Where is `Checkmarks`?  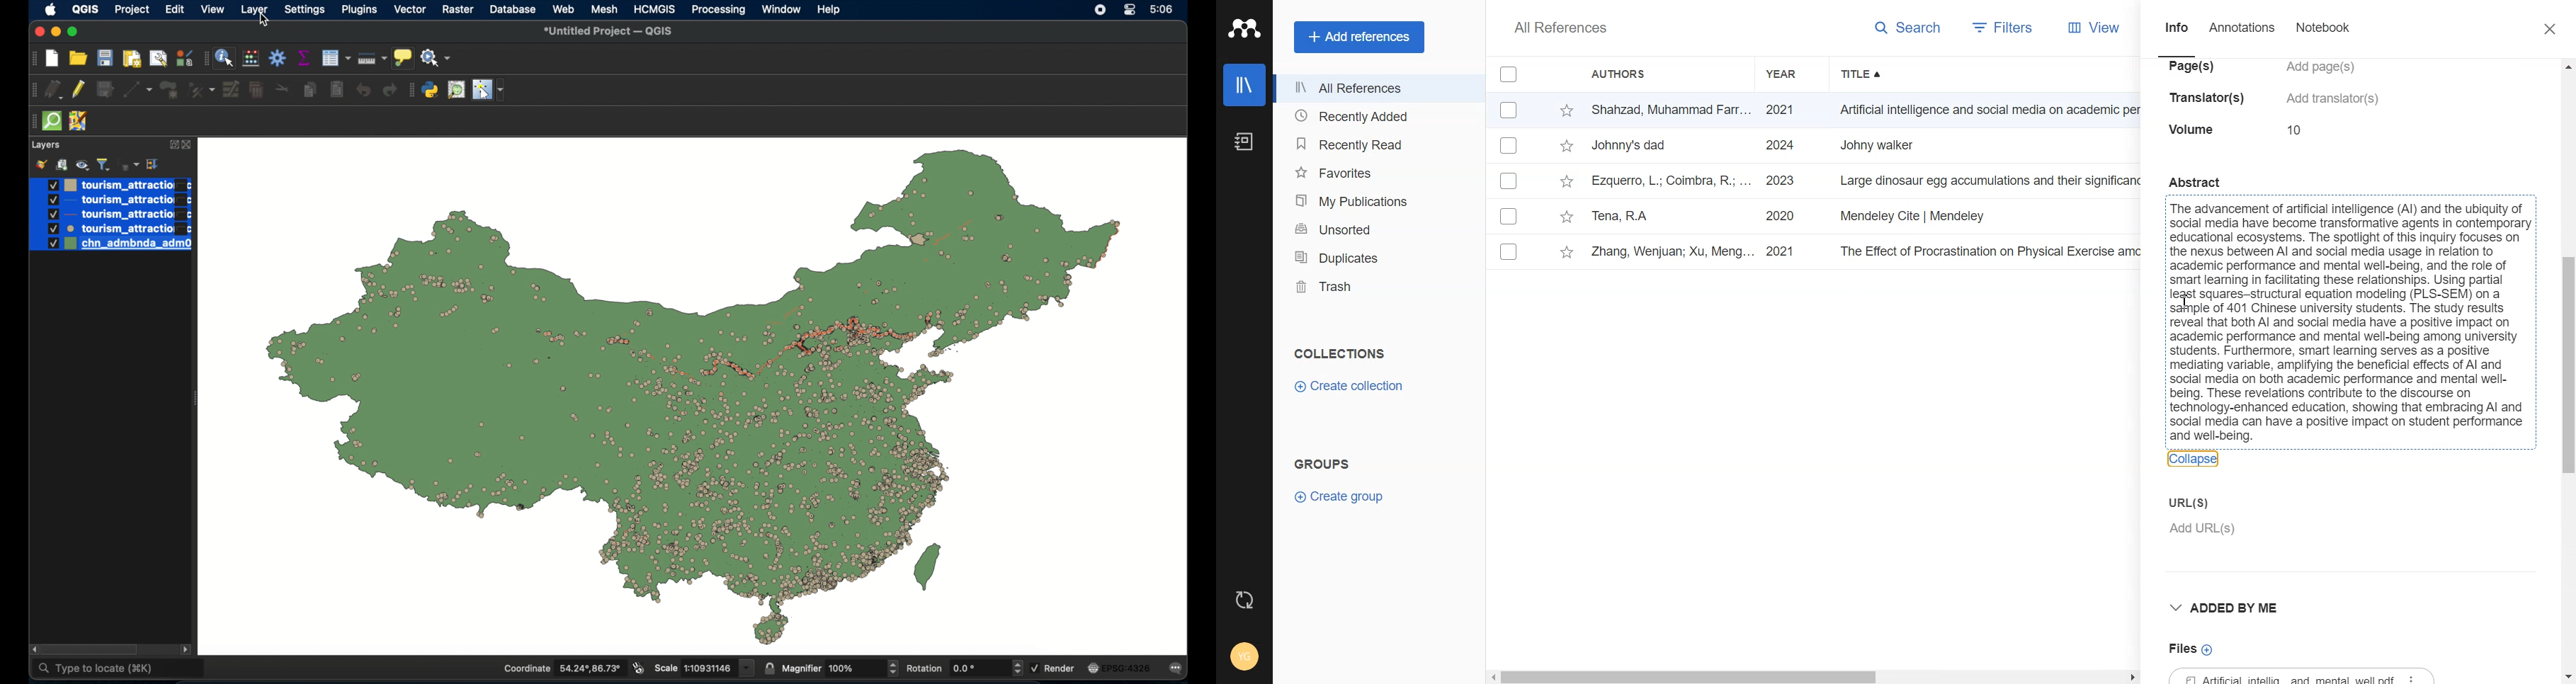
Checkmarks is located at coordinates (1511, 110).